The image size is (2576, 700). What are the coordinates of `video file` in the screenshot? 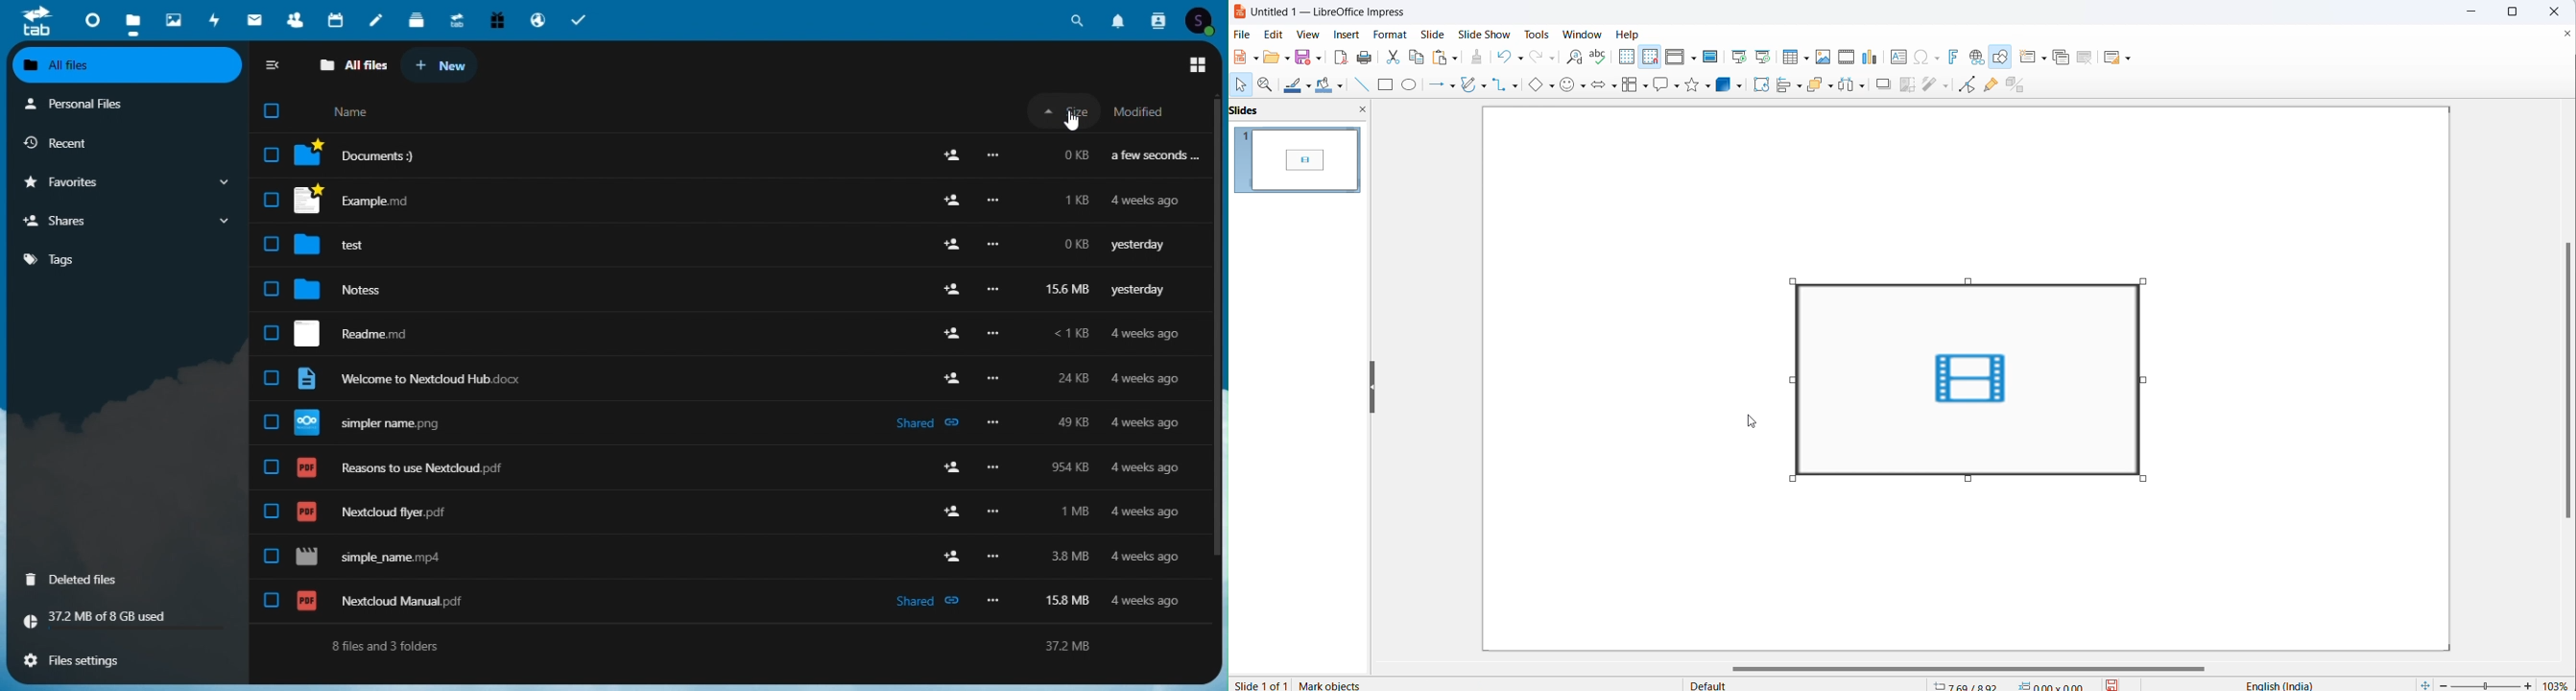 It's located at (1973, 380).